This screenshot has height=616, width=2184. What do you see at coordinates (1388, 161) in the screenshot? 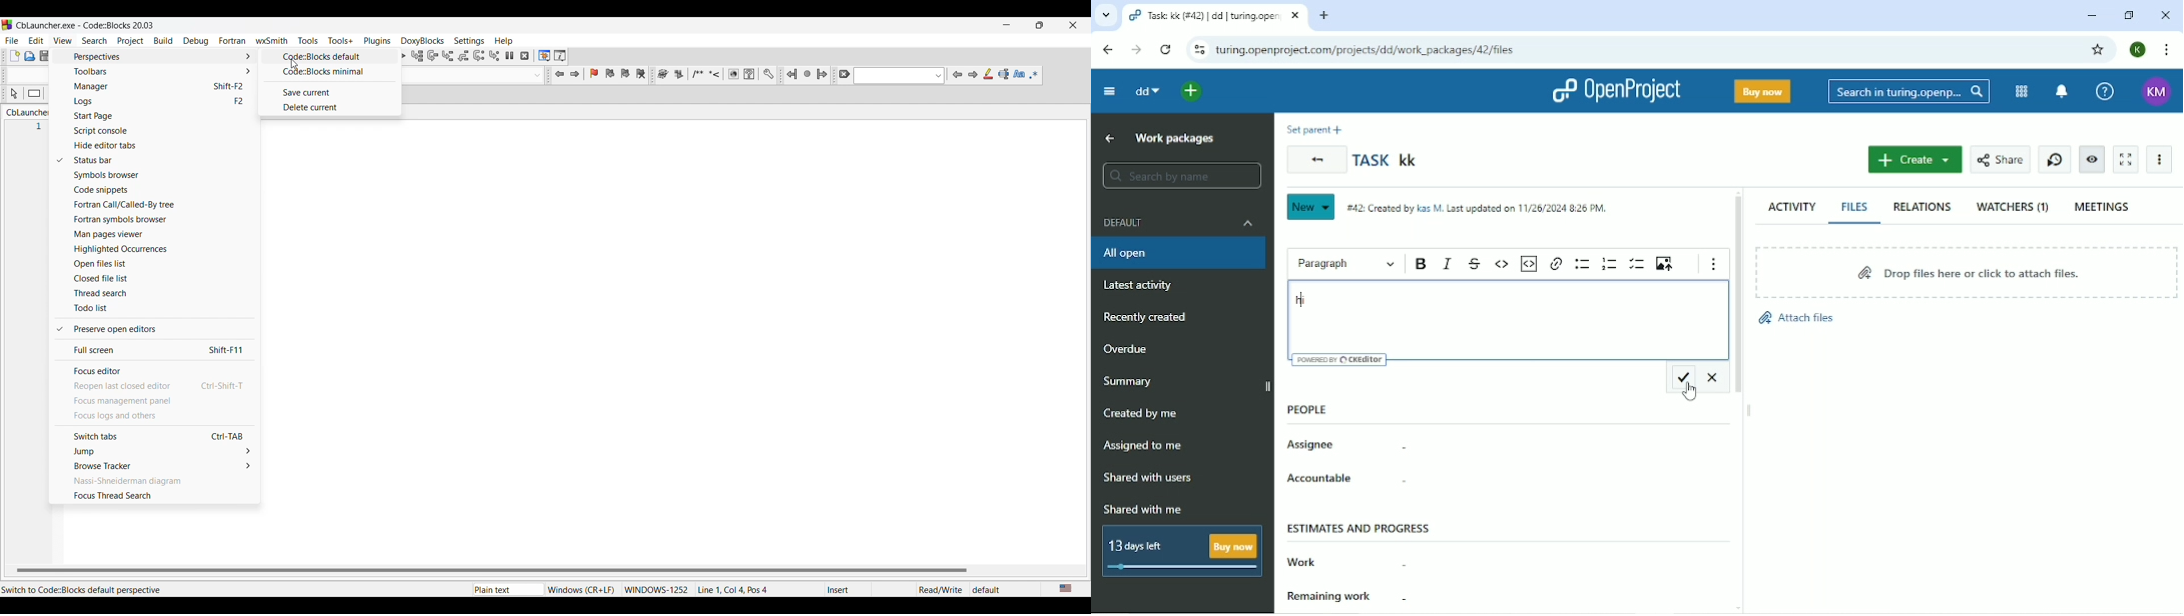
I see `Task kk` at bounding box center [1388, 161].